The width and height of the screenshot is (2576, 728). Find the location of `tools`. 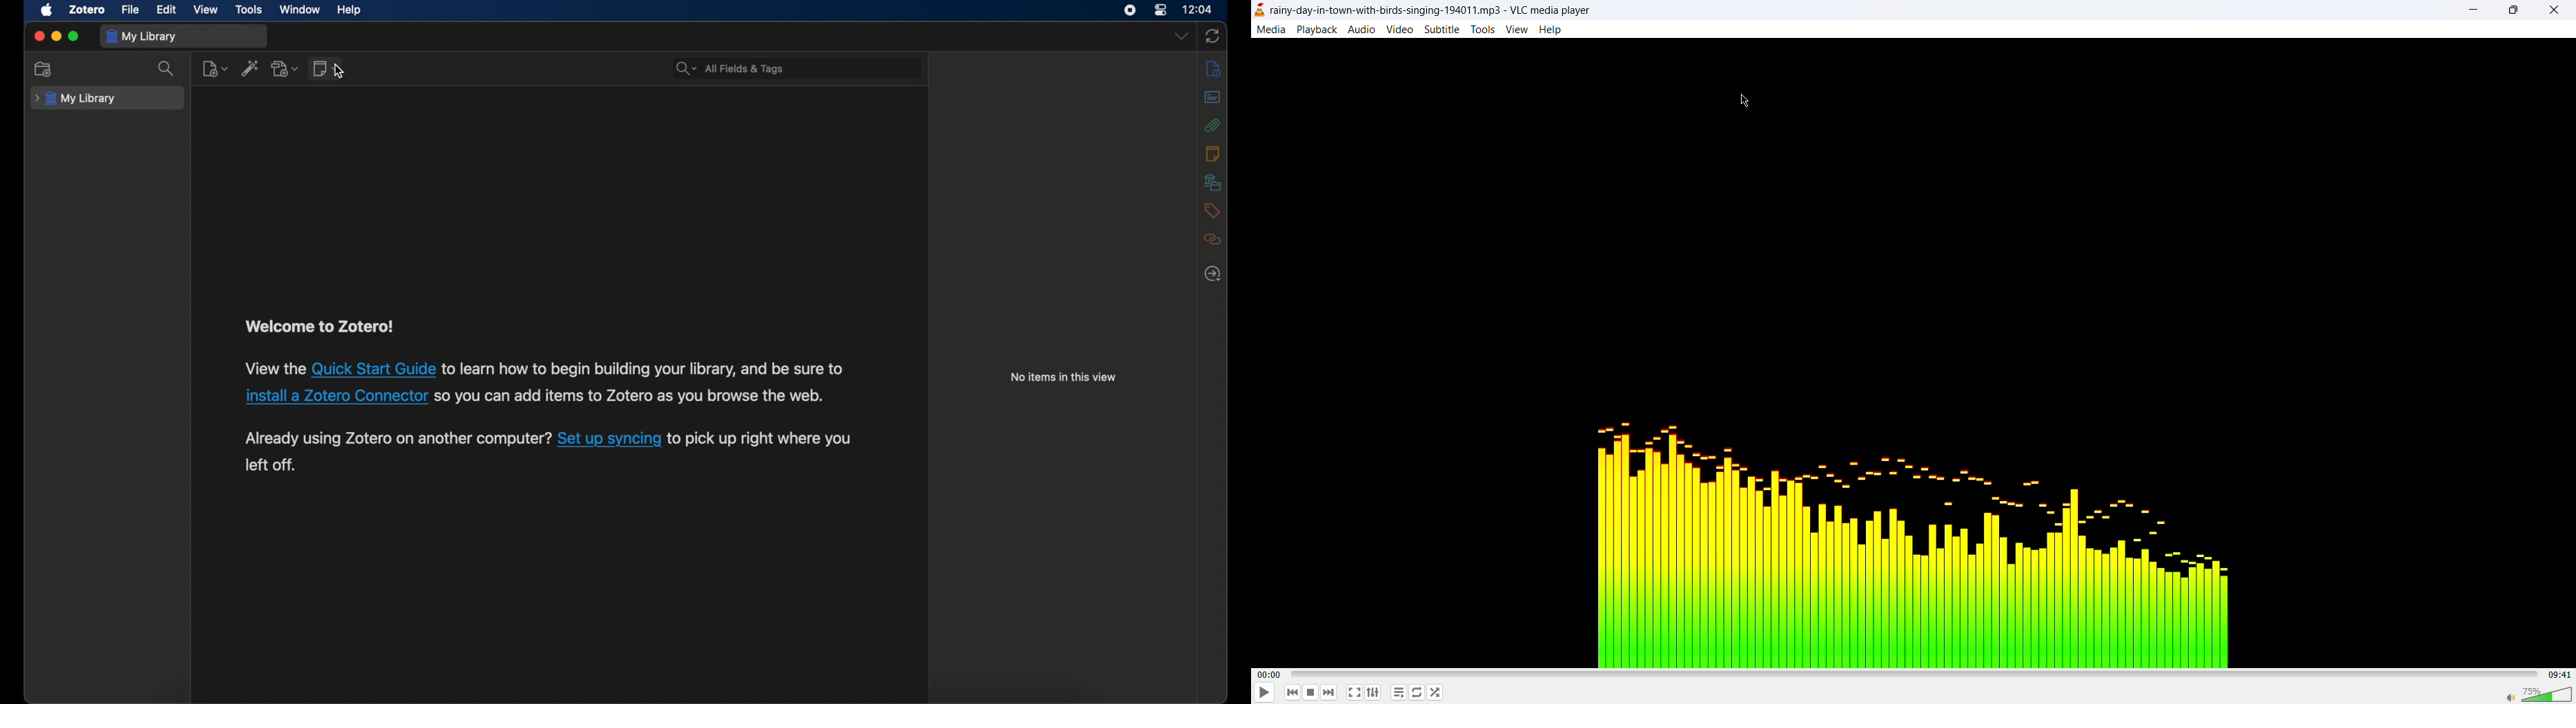

tools is located at coordinates (249, 9).